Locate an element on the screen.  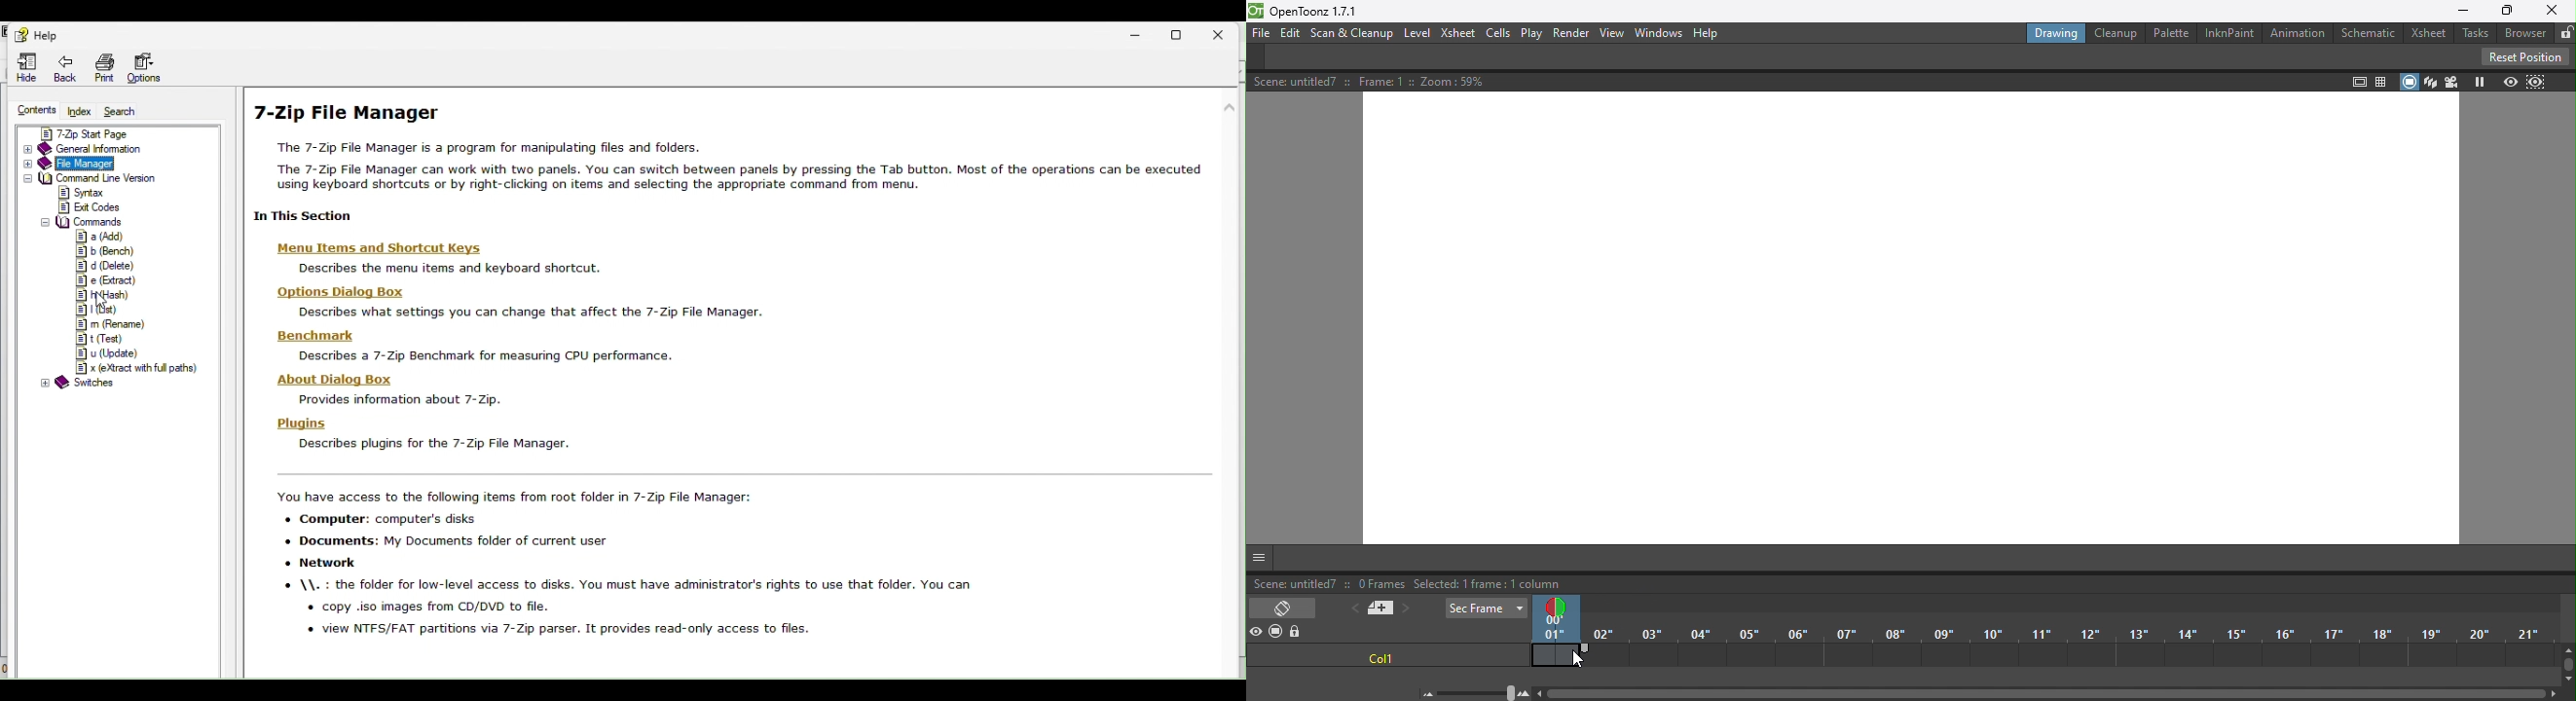
l(list) is located at coordinates (96, 308).